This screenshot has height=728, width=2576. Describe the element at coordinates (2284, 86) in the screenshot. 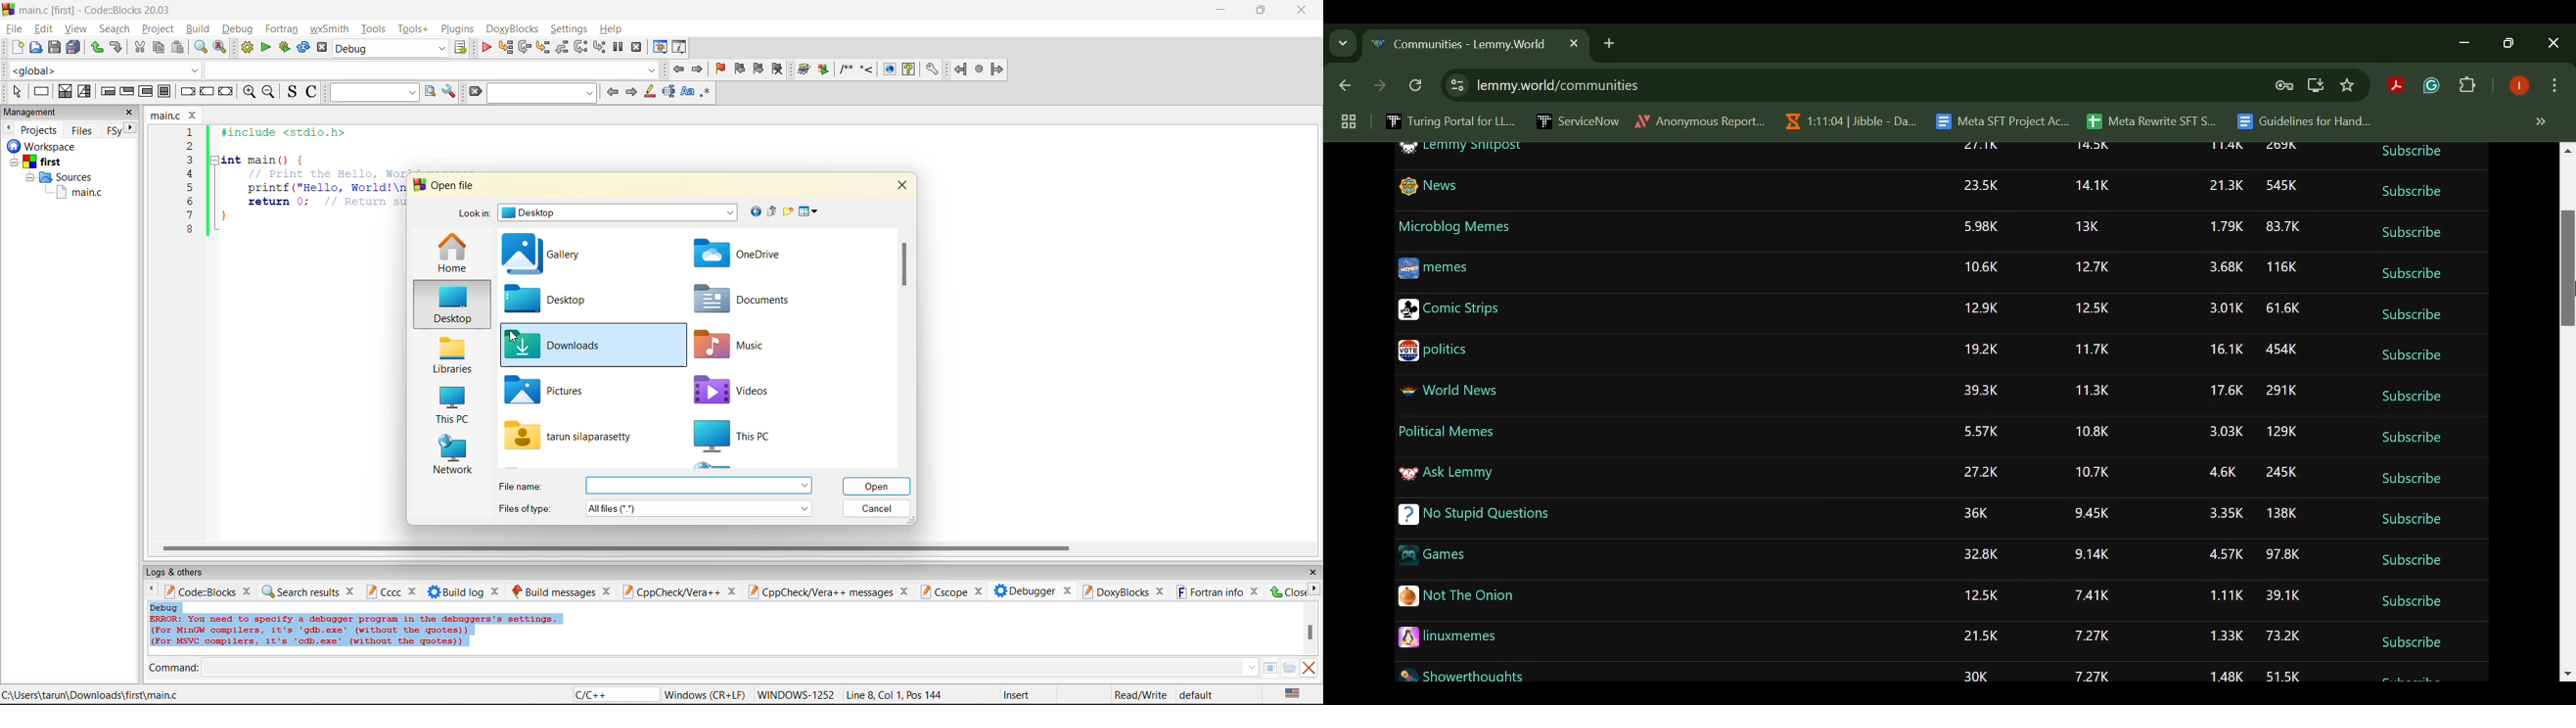

I see `Site Password Data Saved` at that location.